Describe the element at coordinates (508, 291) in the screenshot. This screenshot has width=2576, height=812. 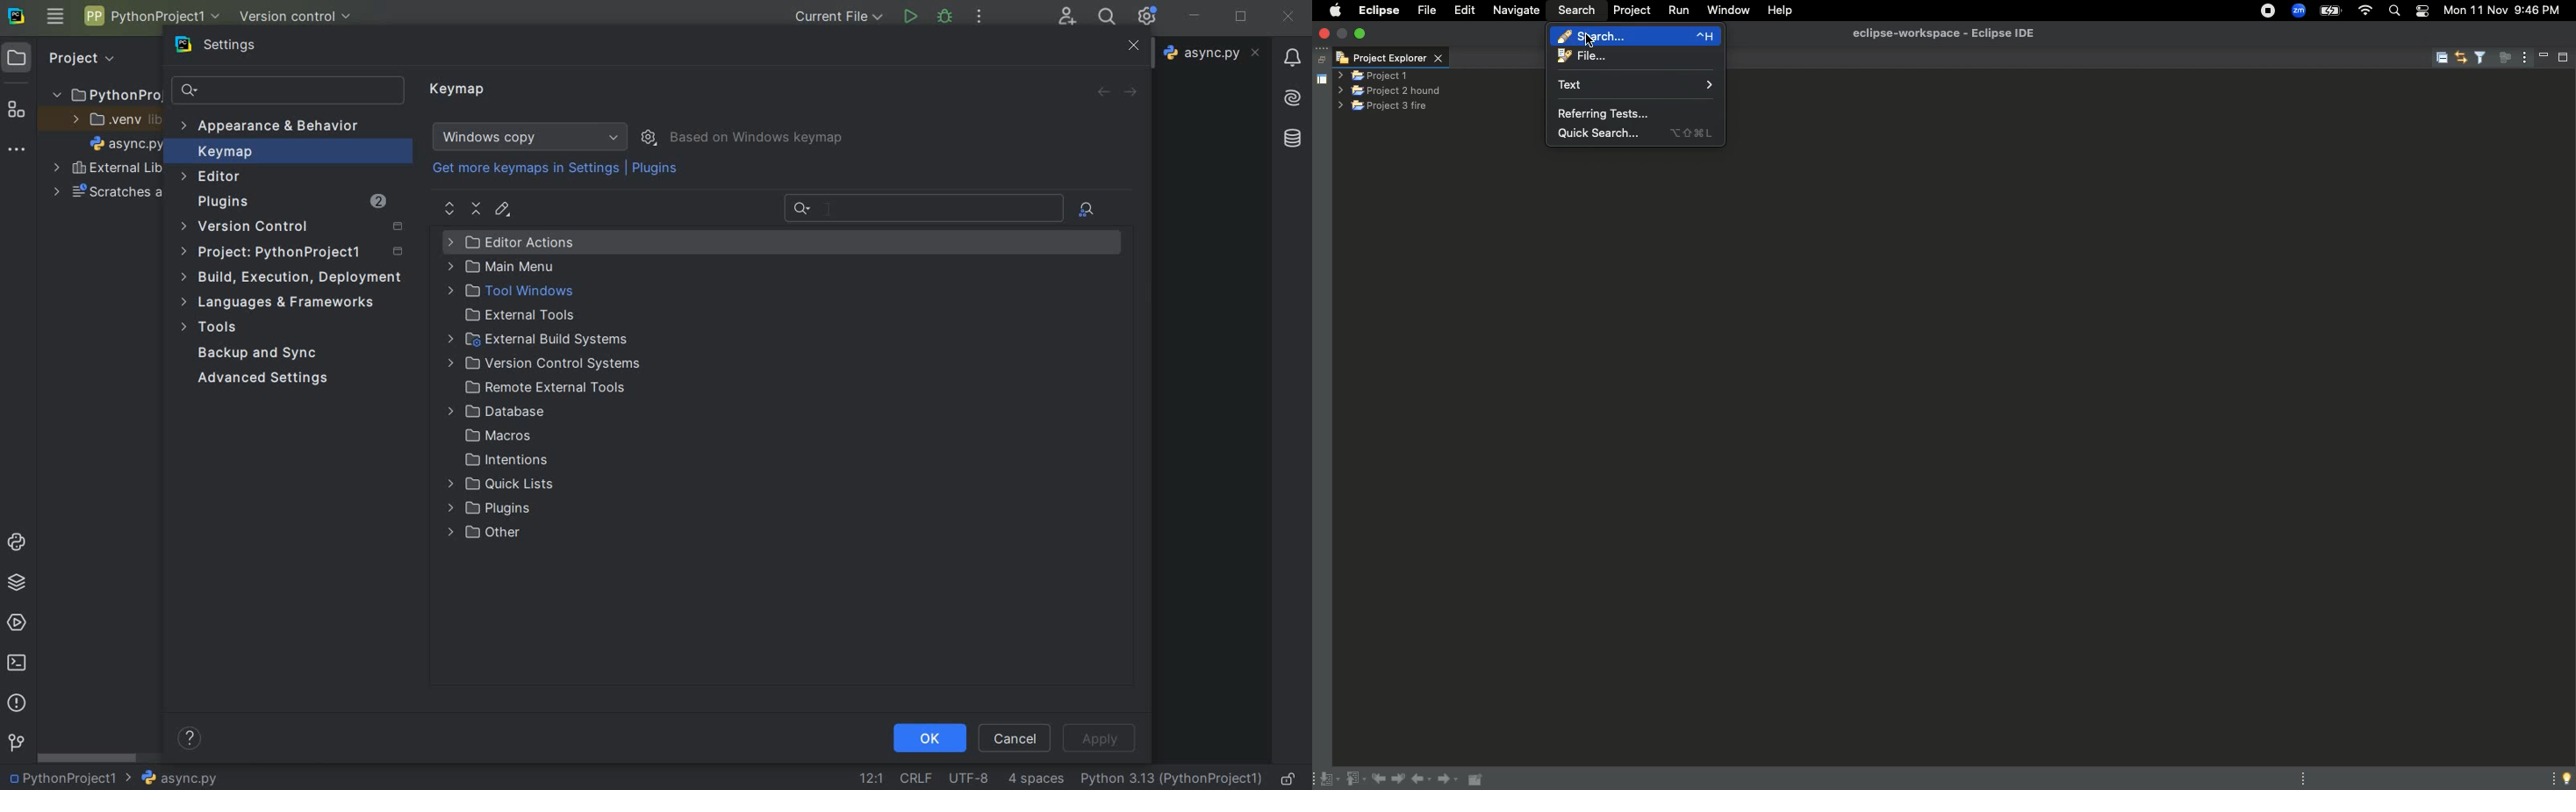
I see `tool windows` at that location.